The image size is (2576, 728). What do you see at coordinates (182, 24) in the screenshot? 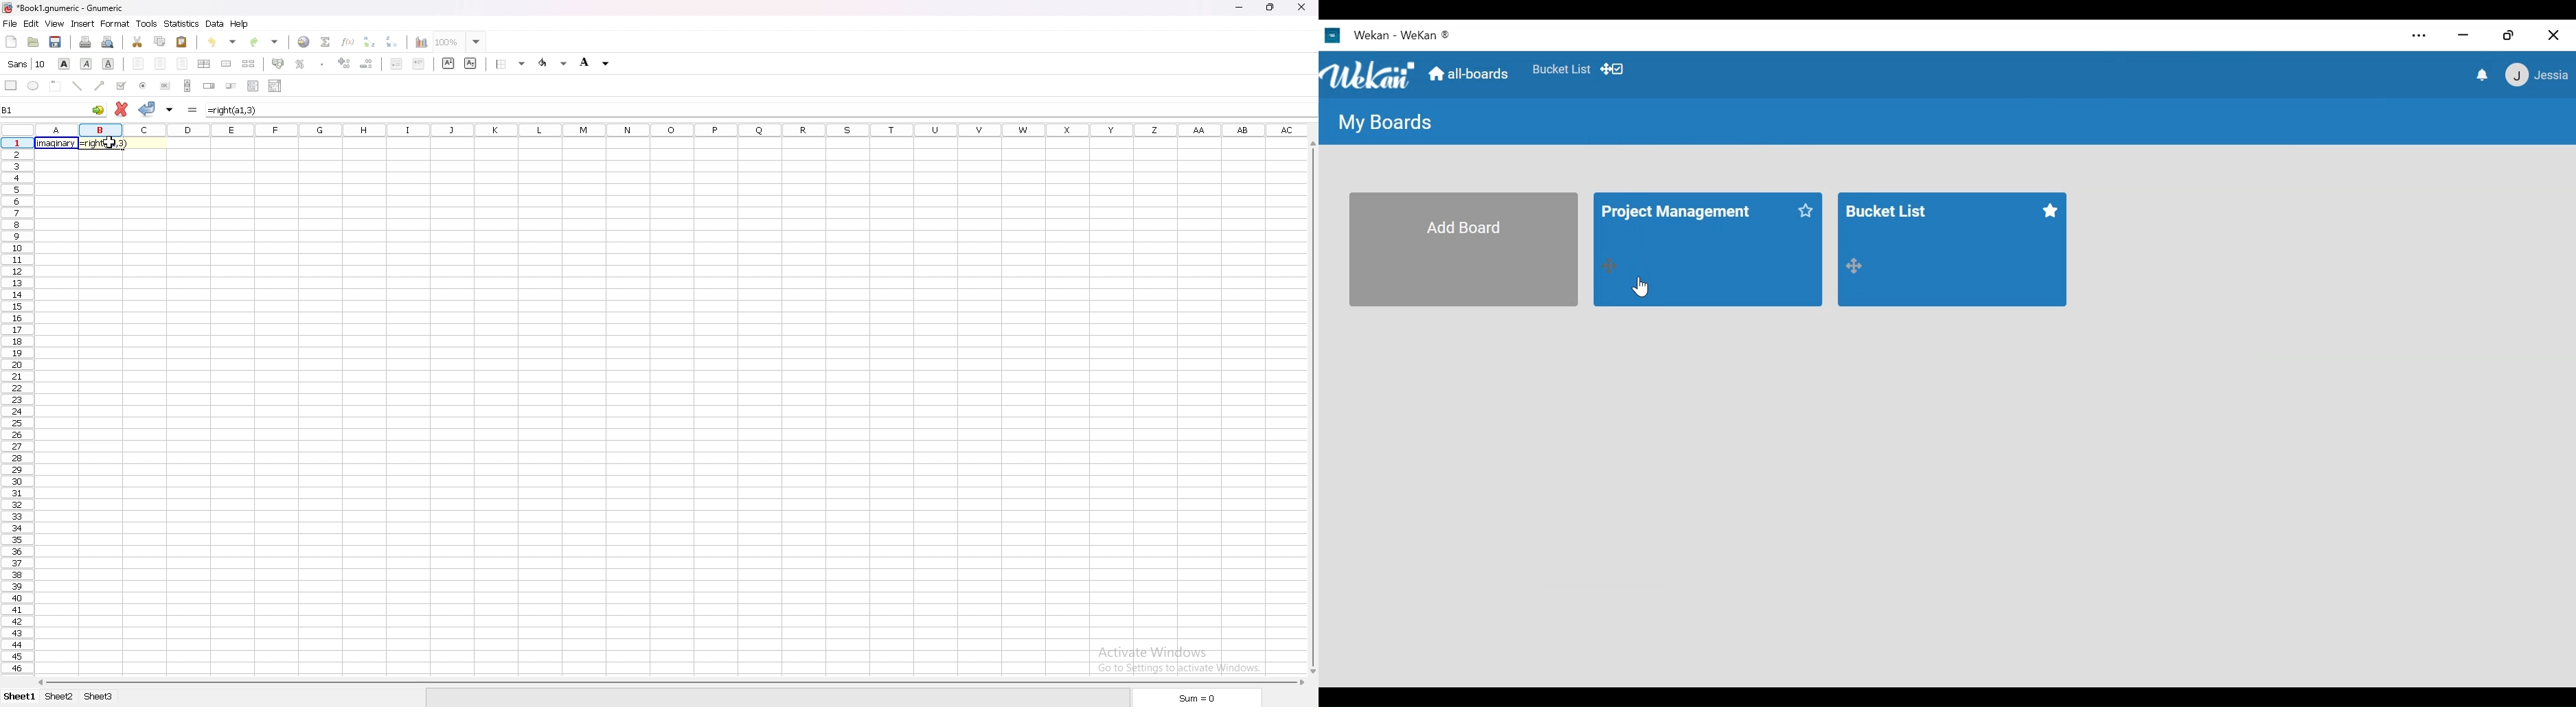
I see `statistics` at bounding box center [182, 24].